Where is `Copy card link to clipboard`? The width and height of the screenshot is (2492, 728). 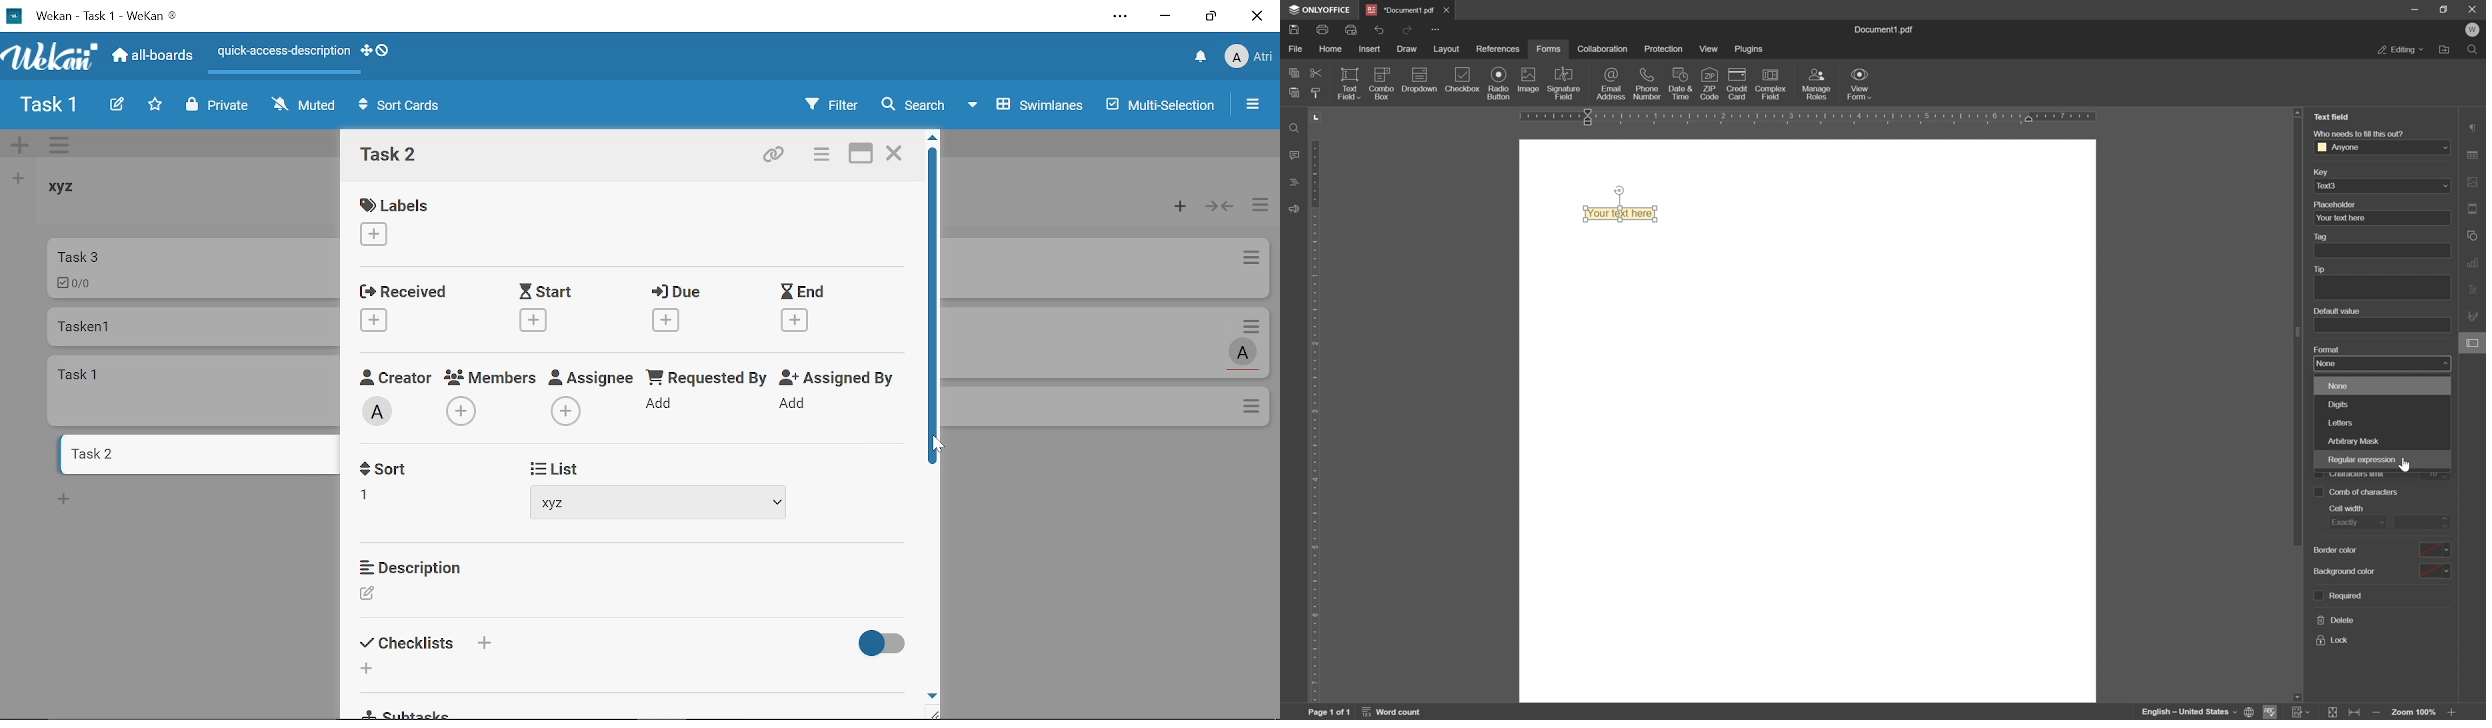
Copy card link to clipboard is located at coordinates (776, 157).